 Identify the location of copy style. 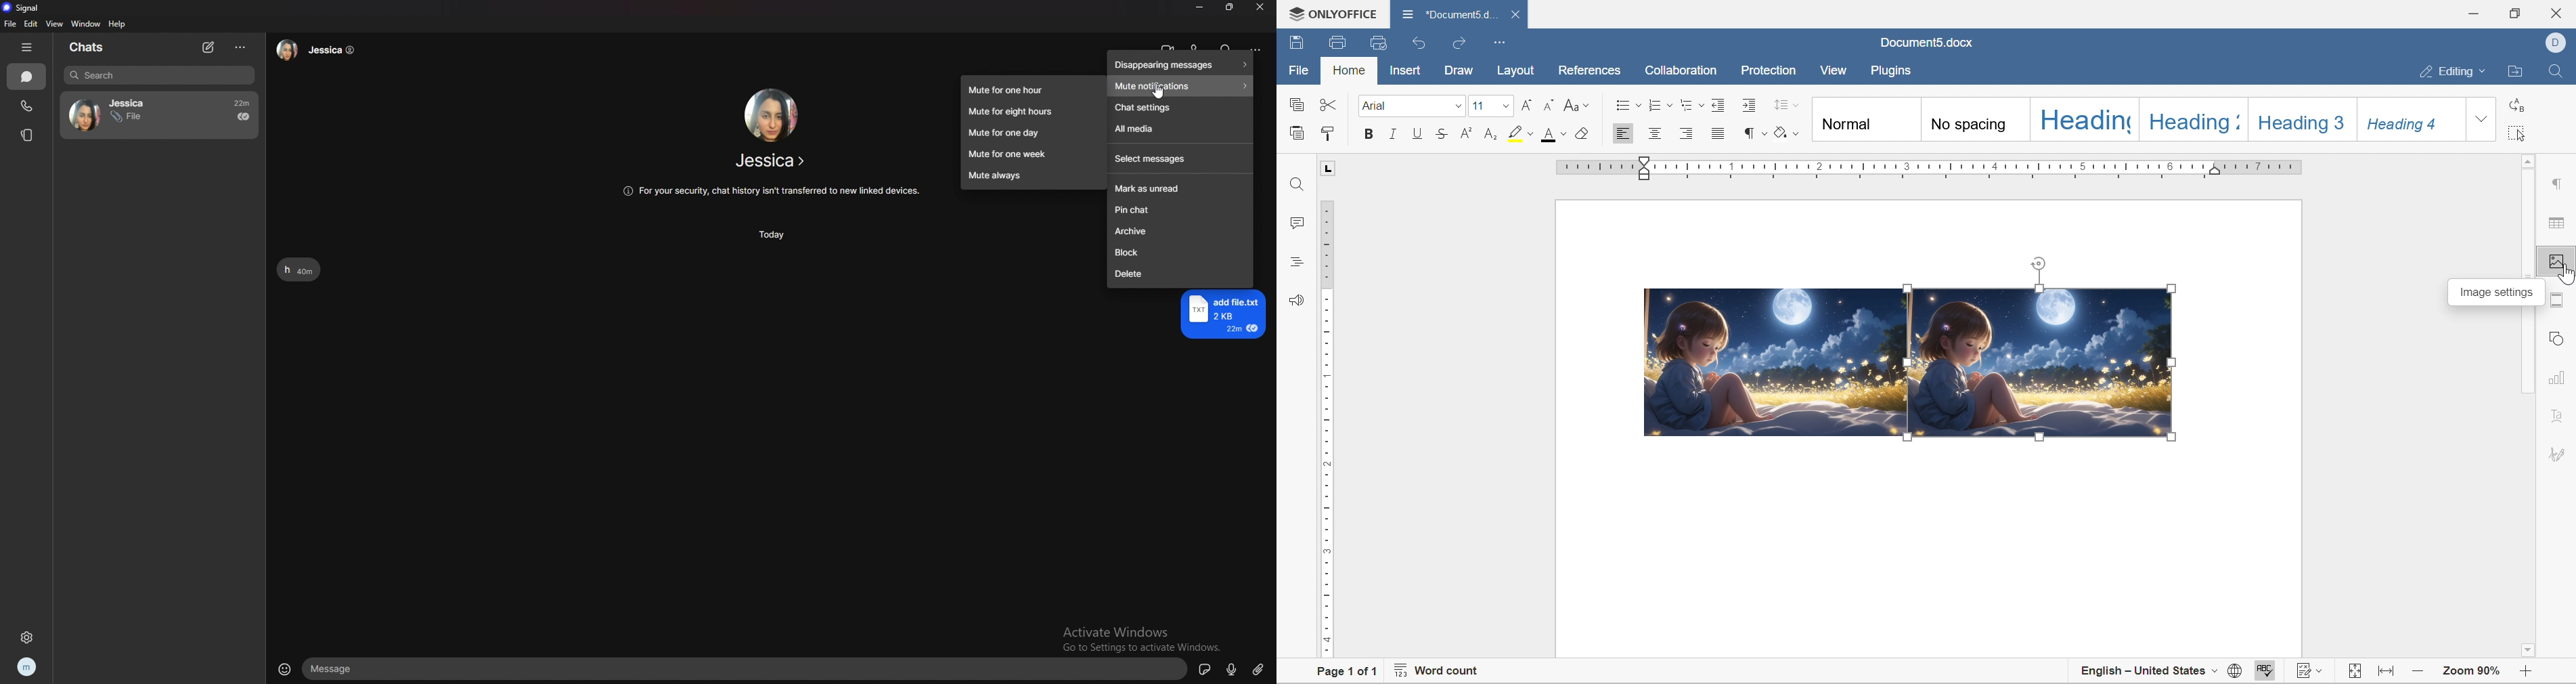
(1328, 133).